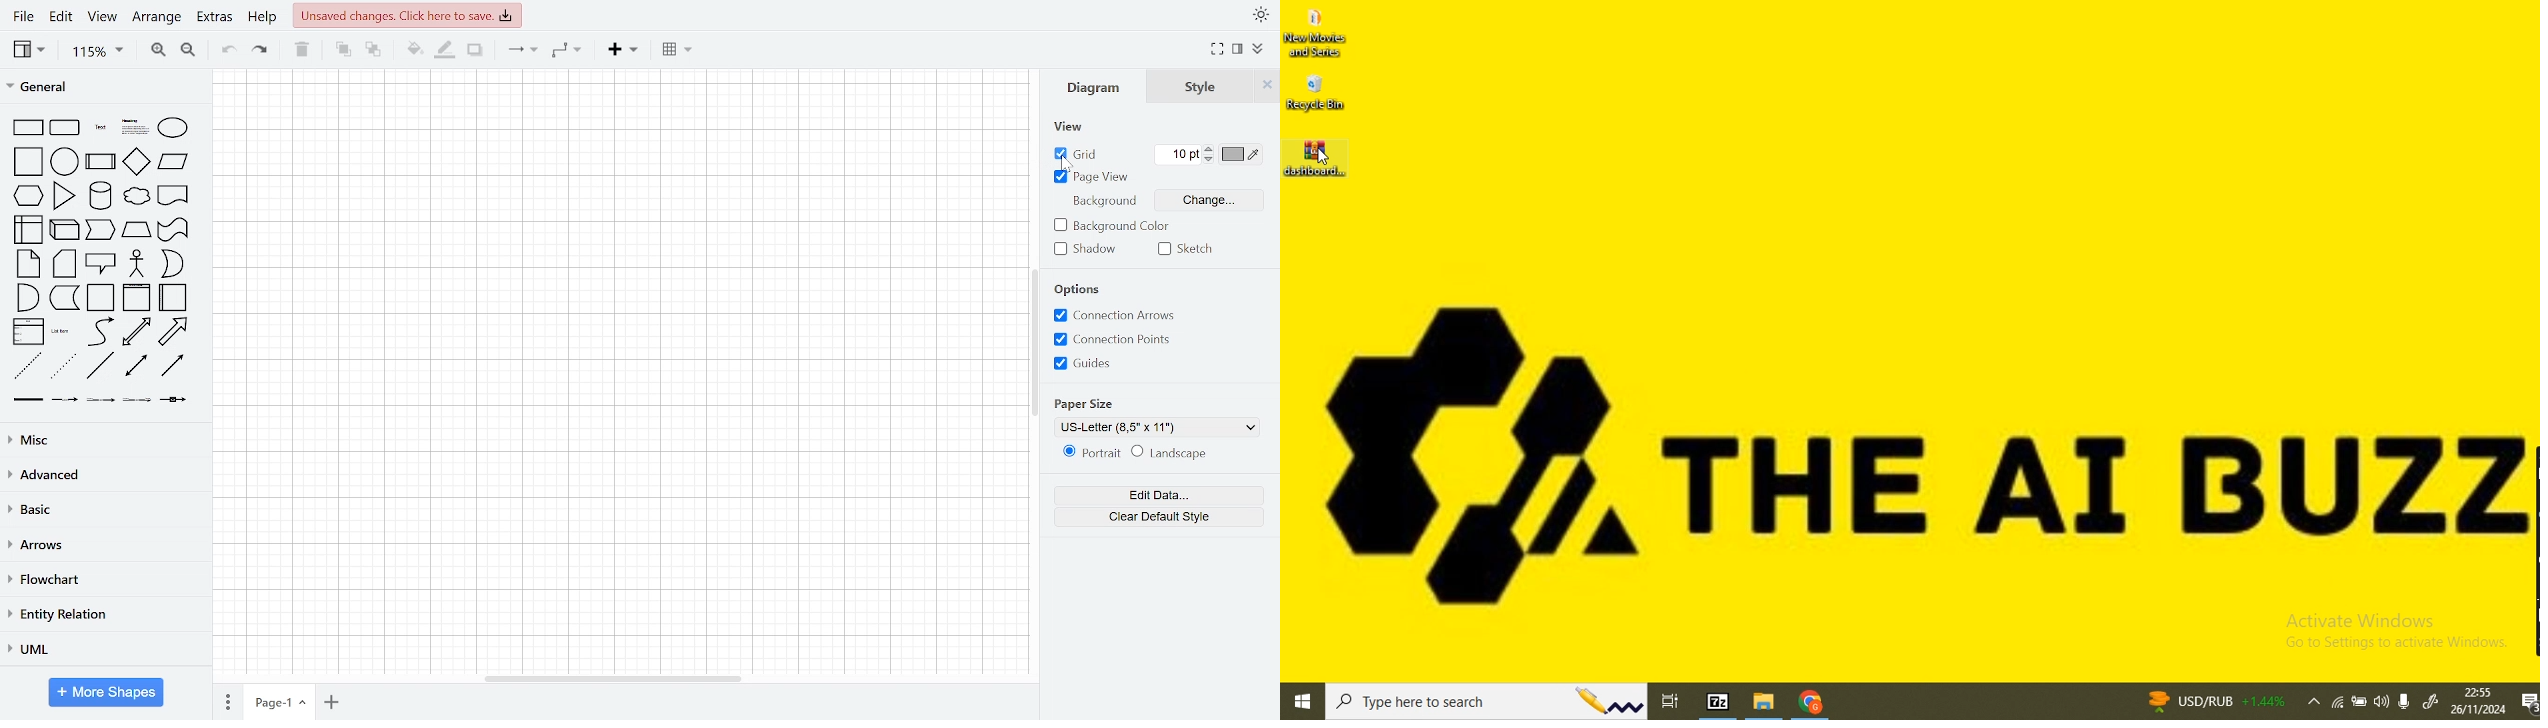 Image resolution: width=2548 pixels, height=728 pixels. Describe the element at coordinates (173, 262) in the screenshot. I see `or` at that location.